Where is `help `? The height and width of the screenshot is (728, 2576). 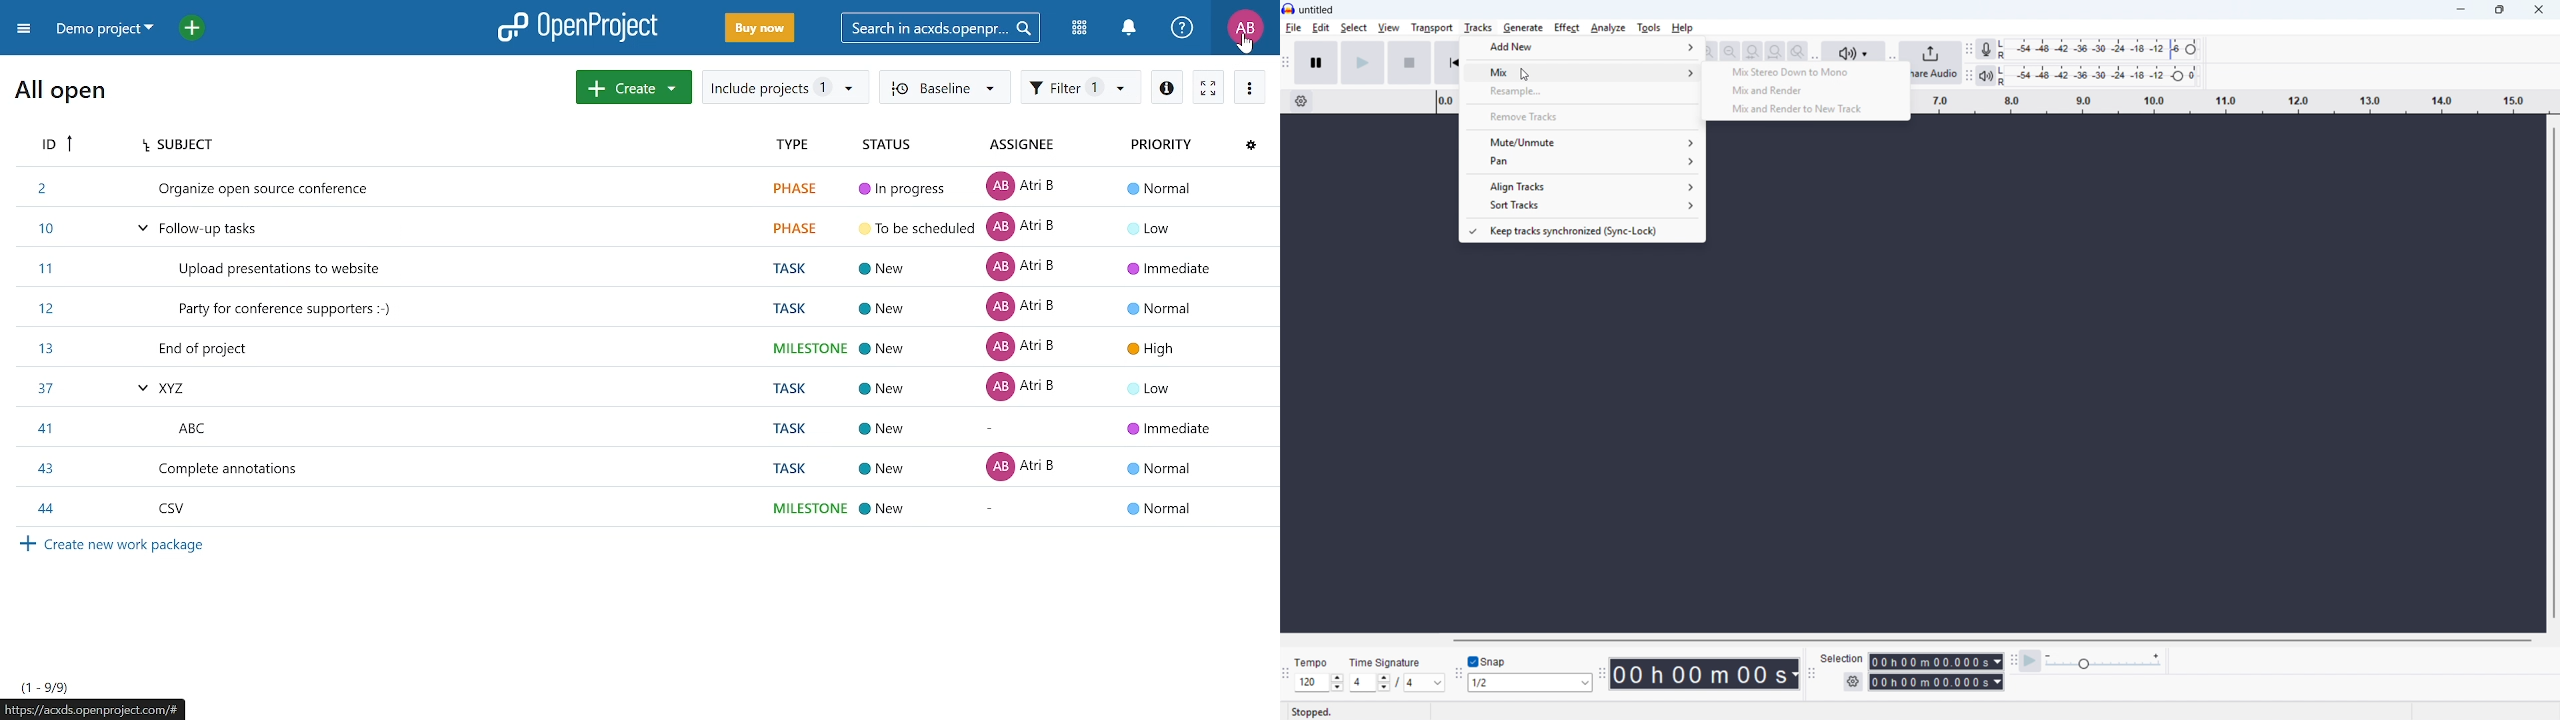 help  is located at coordinates (1683, 28).